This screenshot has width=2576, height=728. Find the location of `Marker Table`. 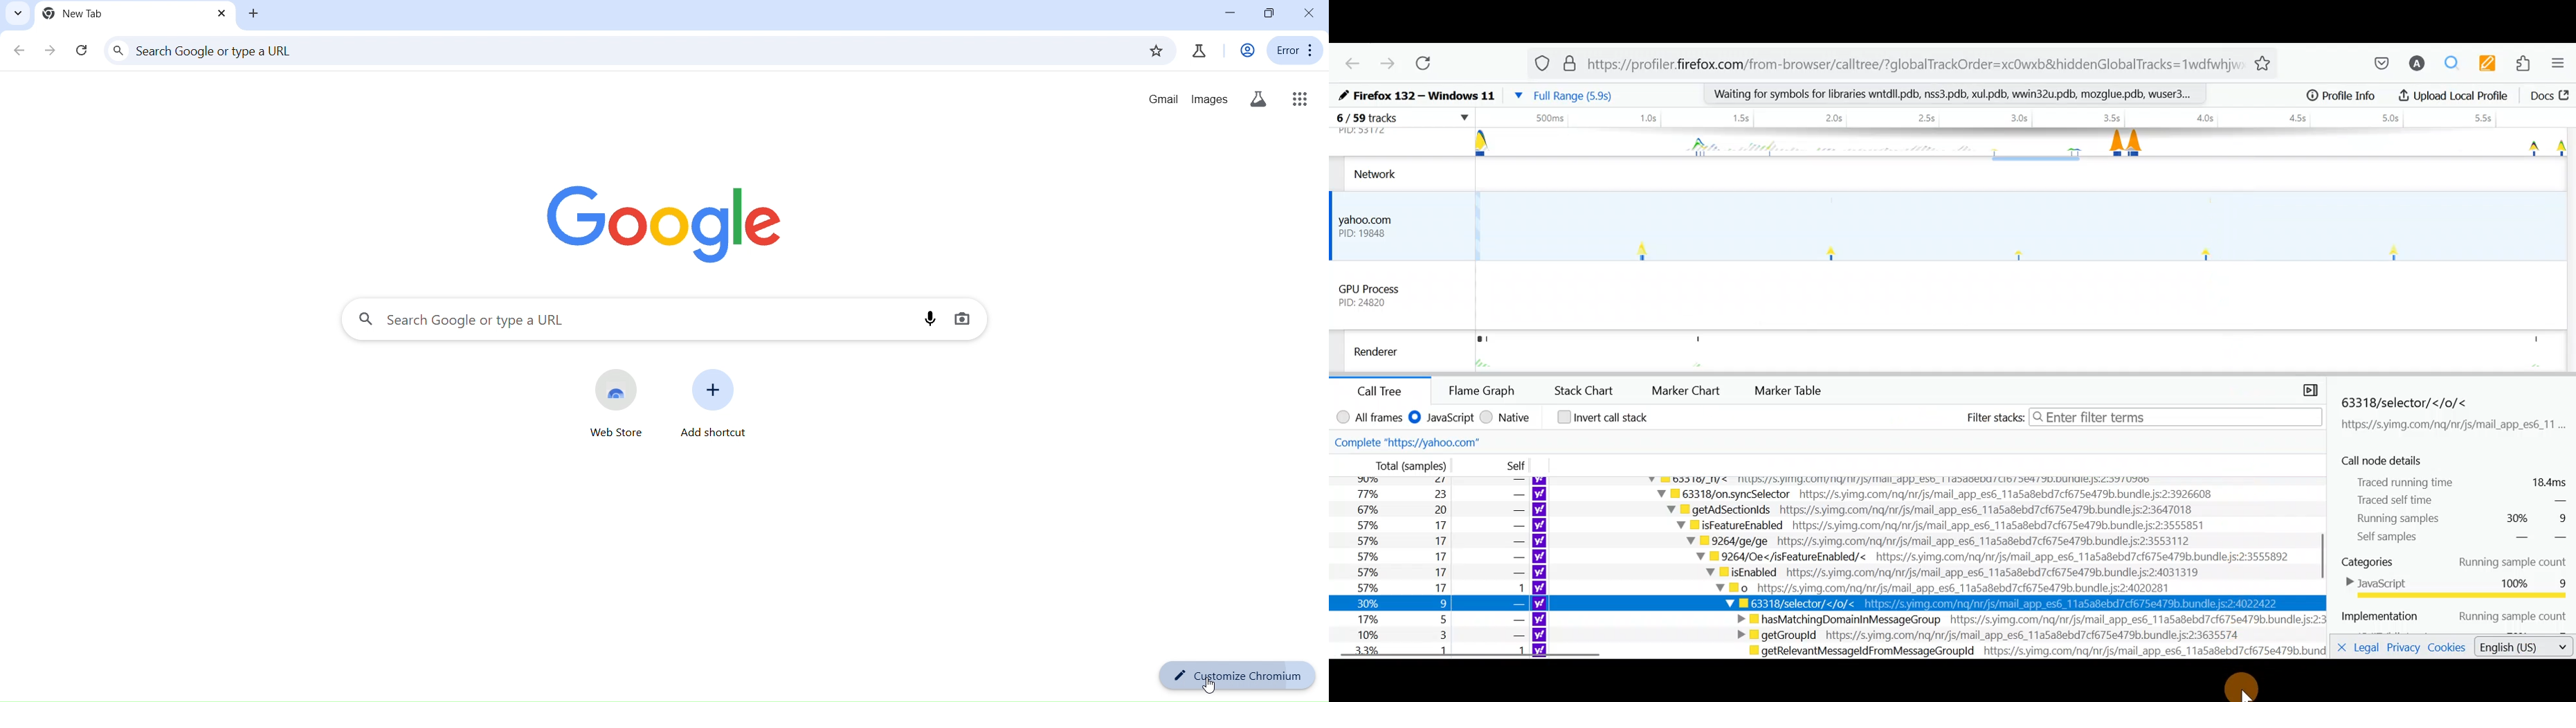

Marker Table is located at coordinates (1795, 390).